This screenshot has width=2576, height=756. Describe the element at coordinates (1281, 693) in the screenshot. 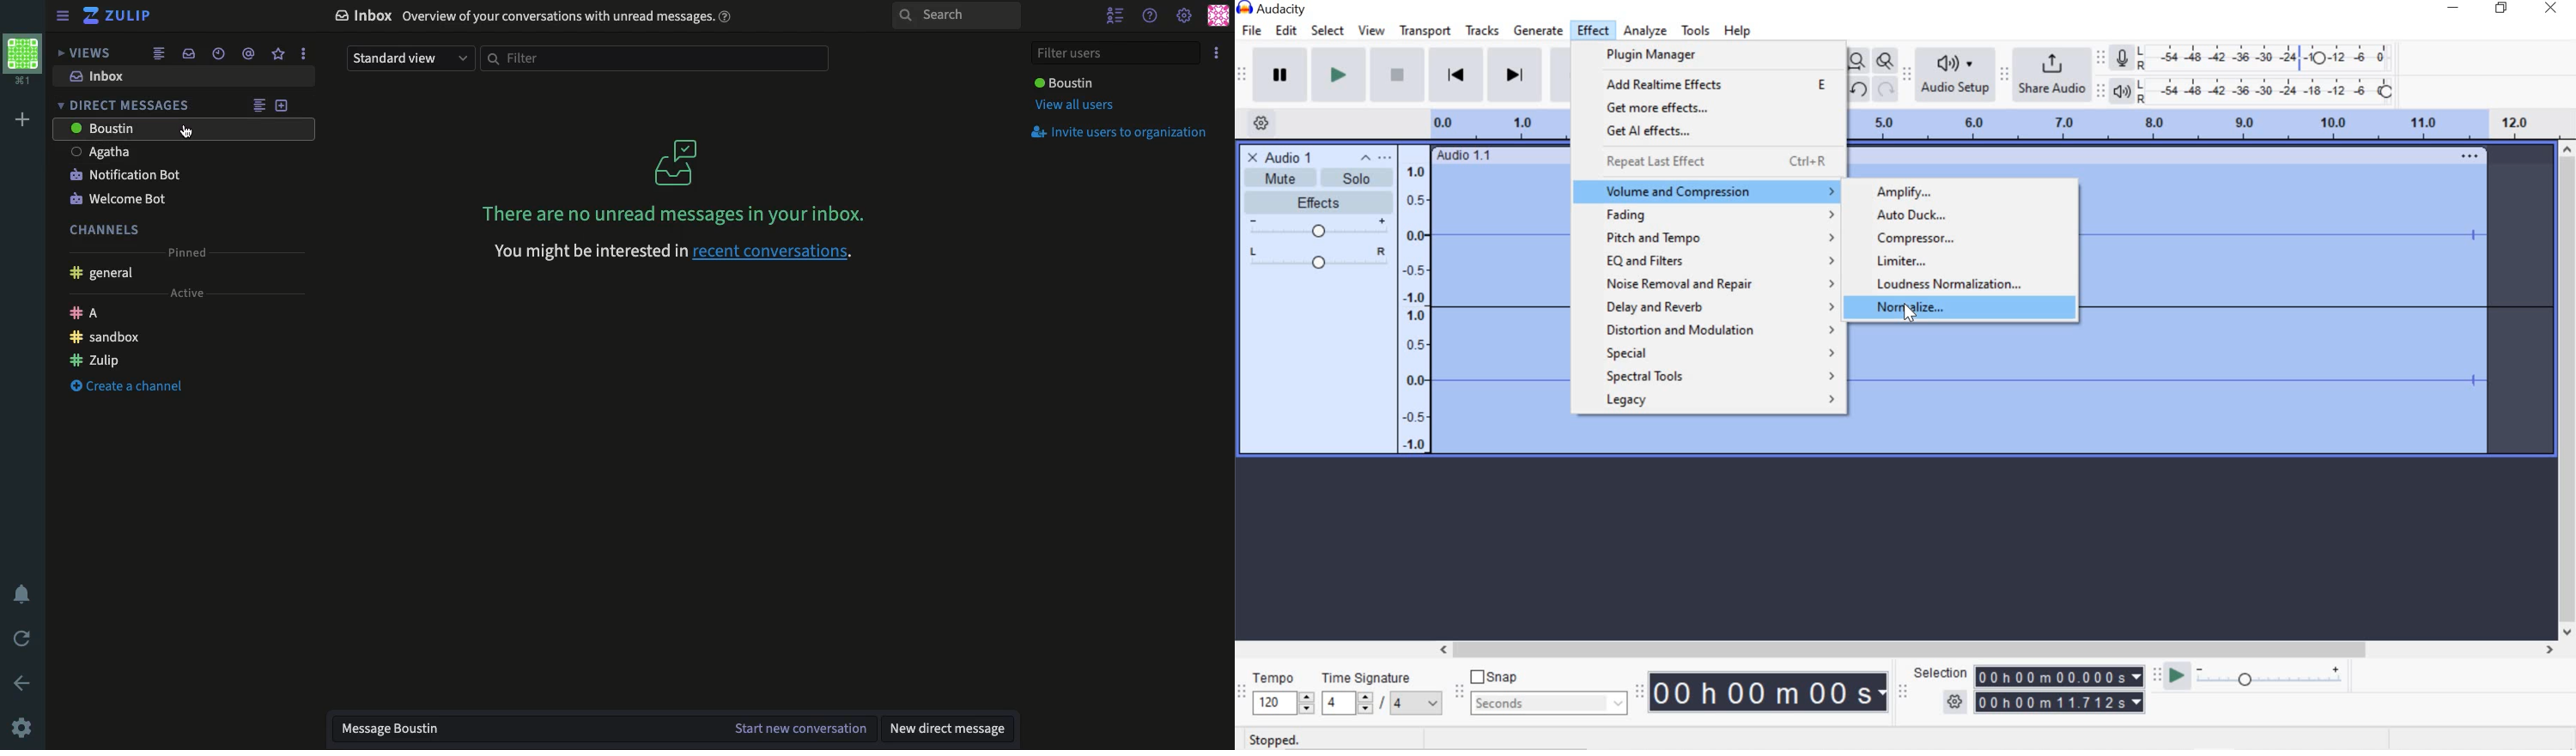

I see `TEMPO` at that location.